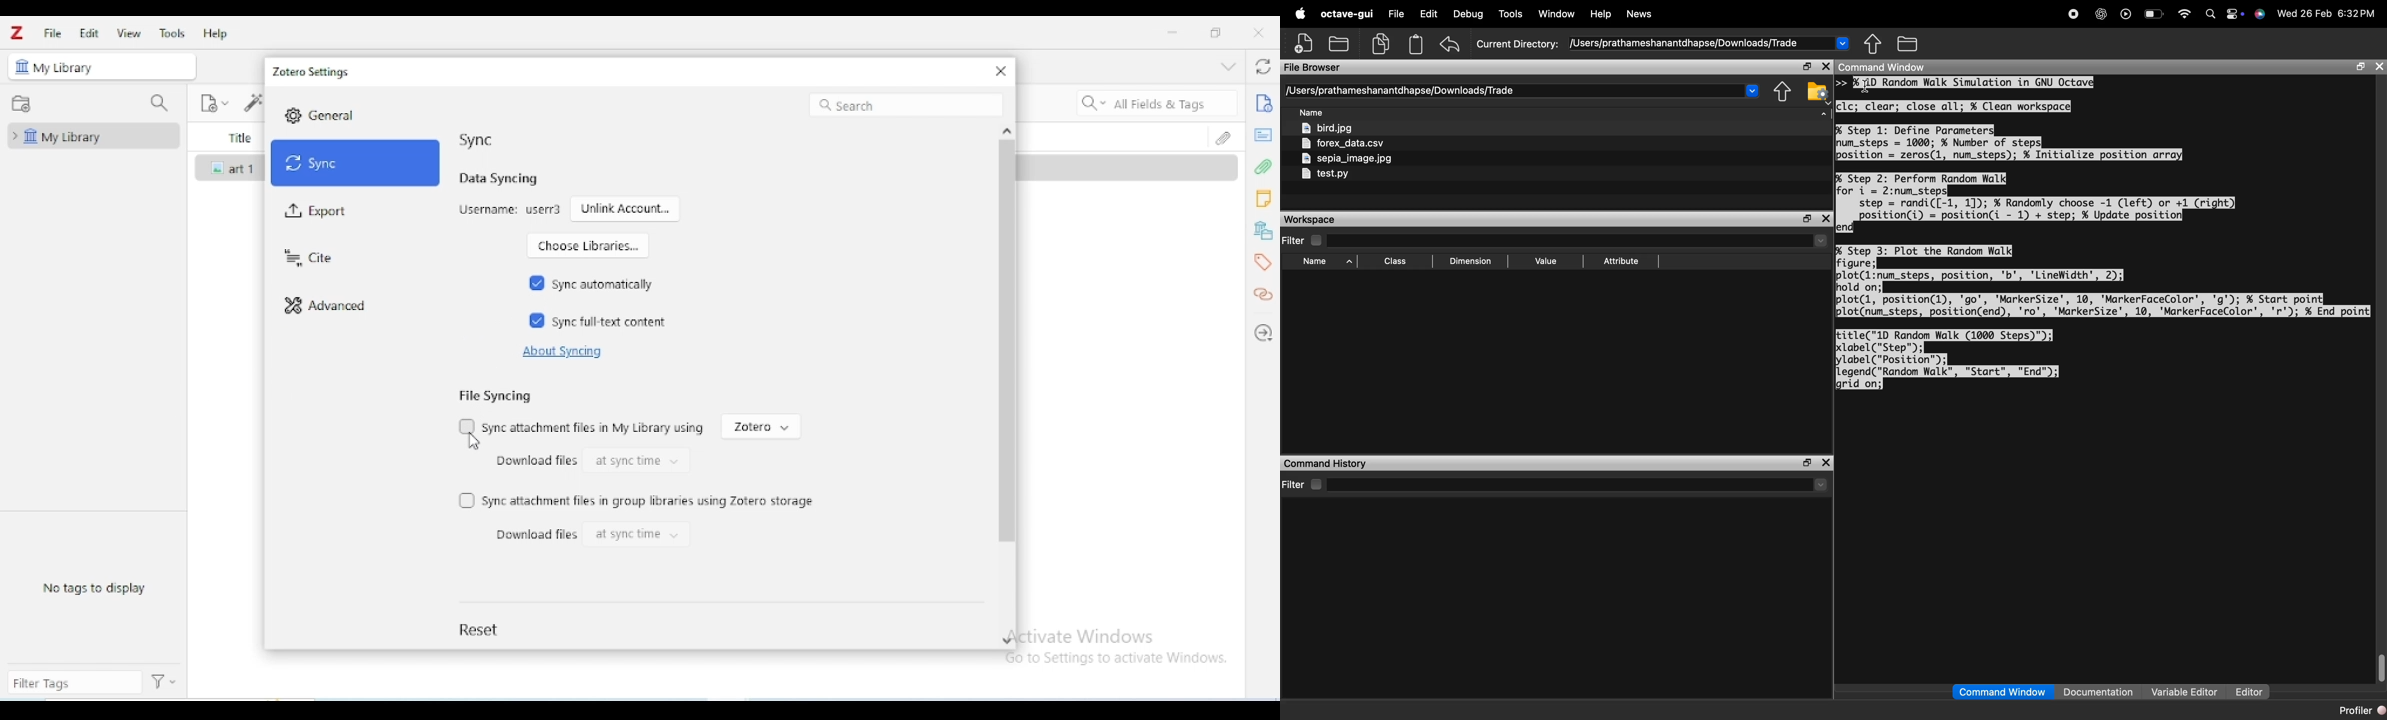 The width and height of the screenshot is (2408, 728). What do you see at coordinates (499, 178) in the screenshot?
I see `data syncing` at bounding box center [499, 178].